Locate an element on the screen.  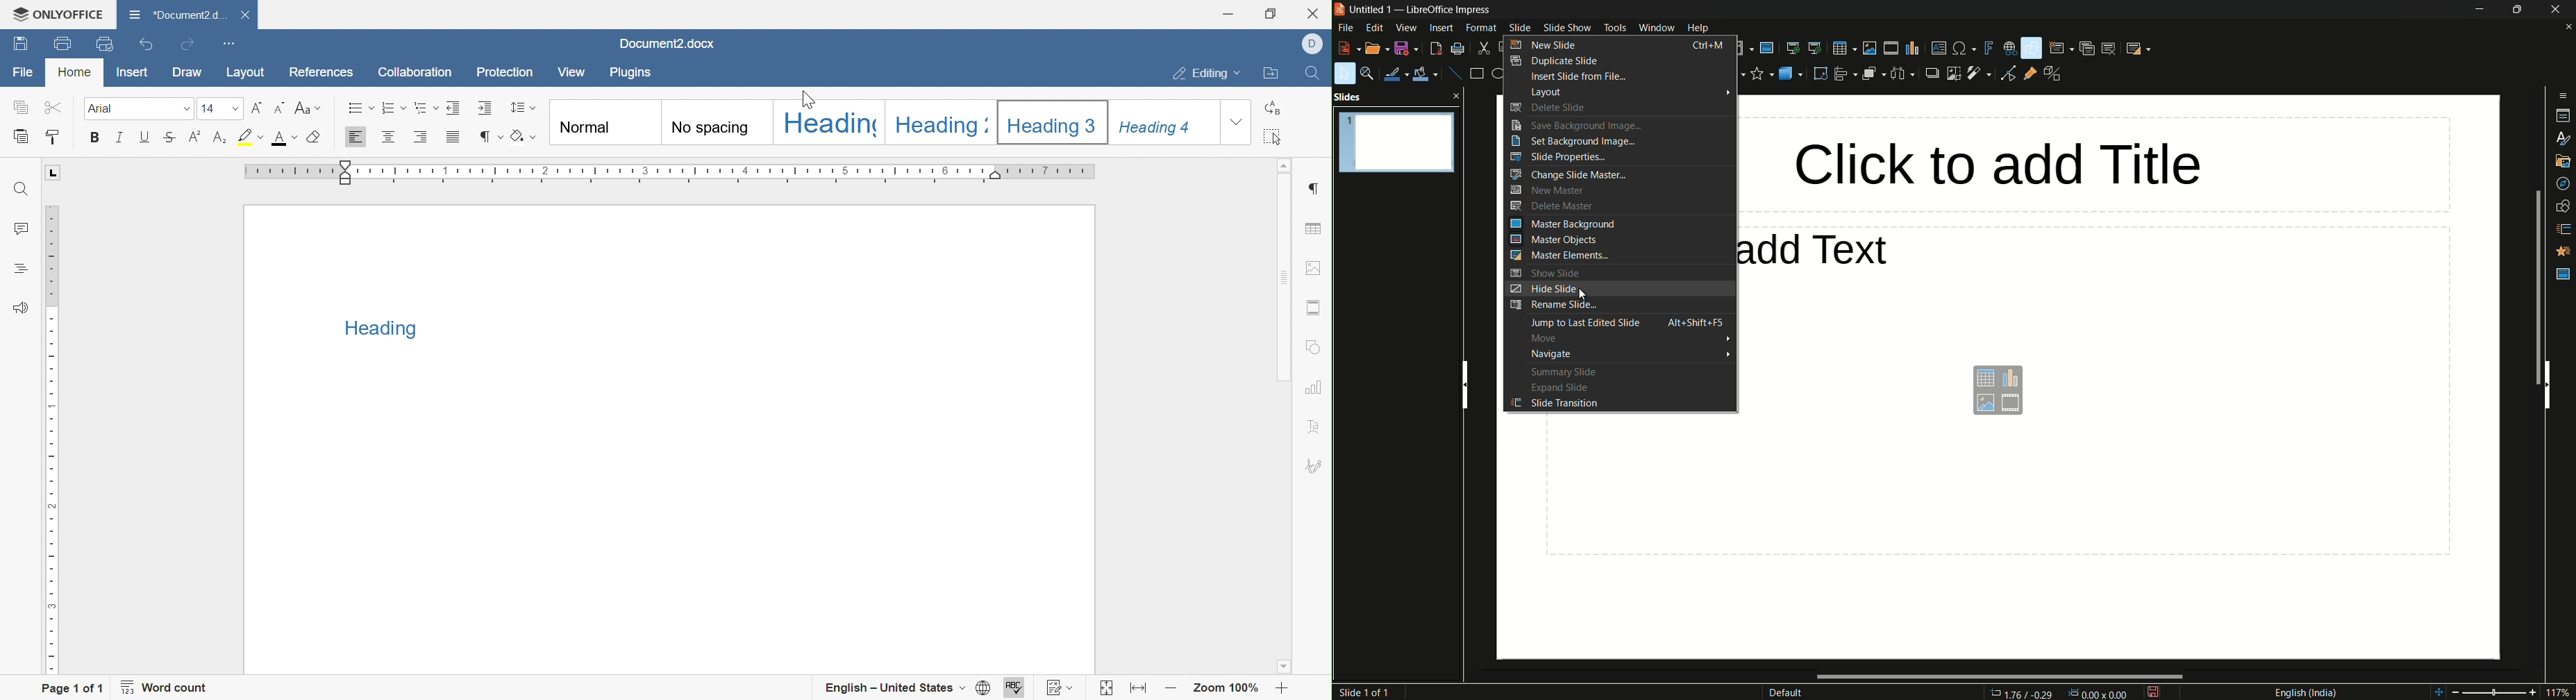
Editing is located at coordinates (1209, 72).